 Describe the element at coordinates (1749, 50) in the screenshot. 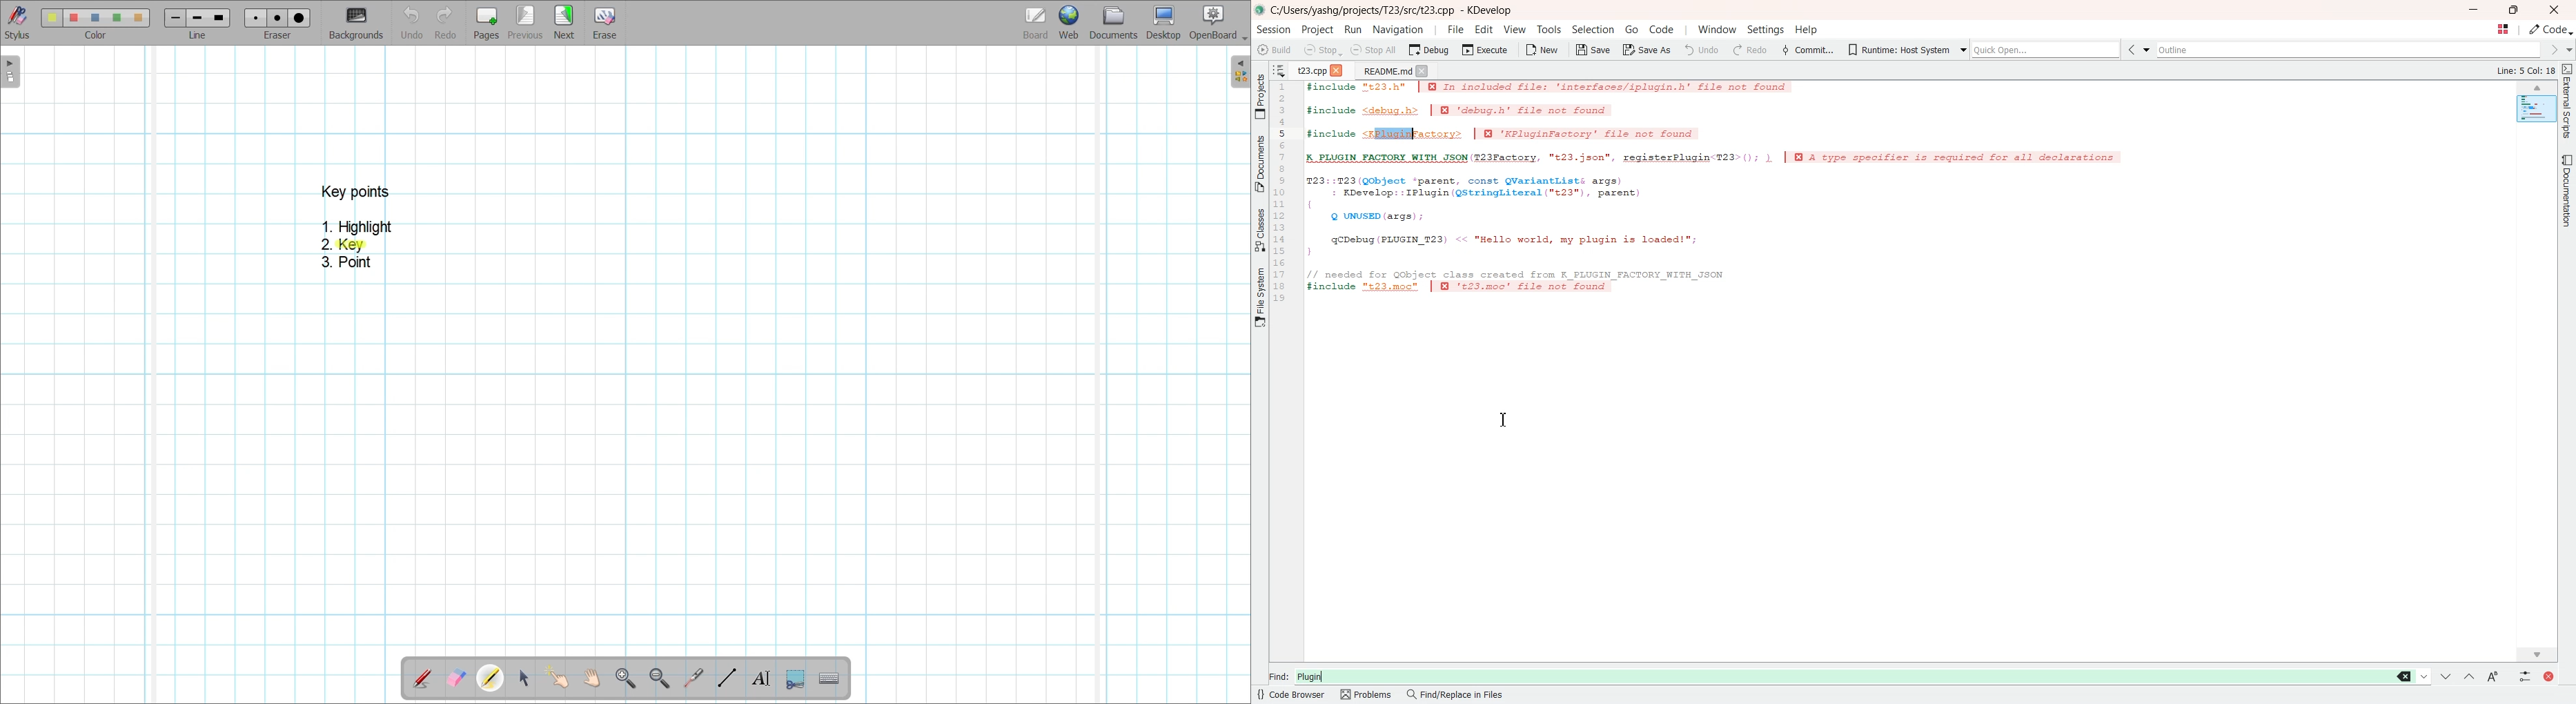

I see `Redo` at that location.